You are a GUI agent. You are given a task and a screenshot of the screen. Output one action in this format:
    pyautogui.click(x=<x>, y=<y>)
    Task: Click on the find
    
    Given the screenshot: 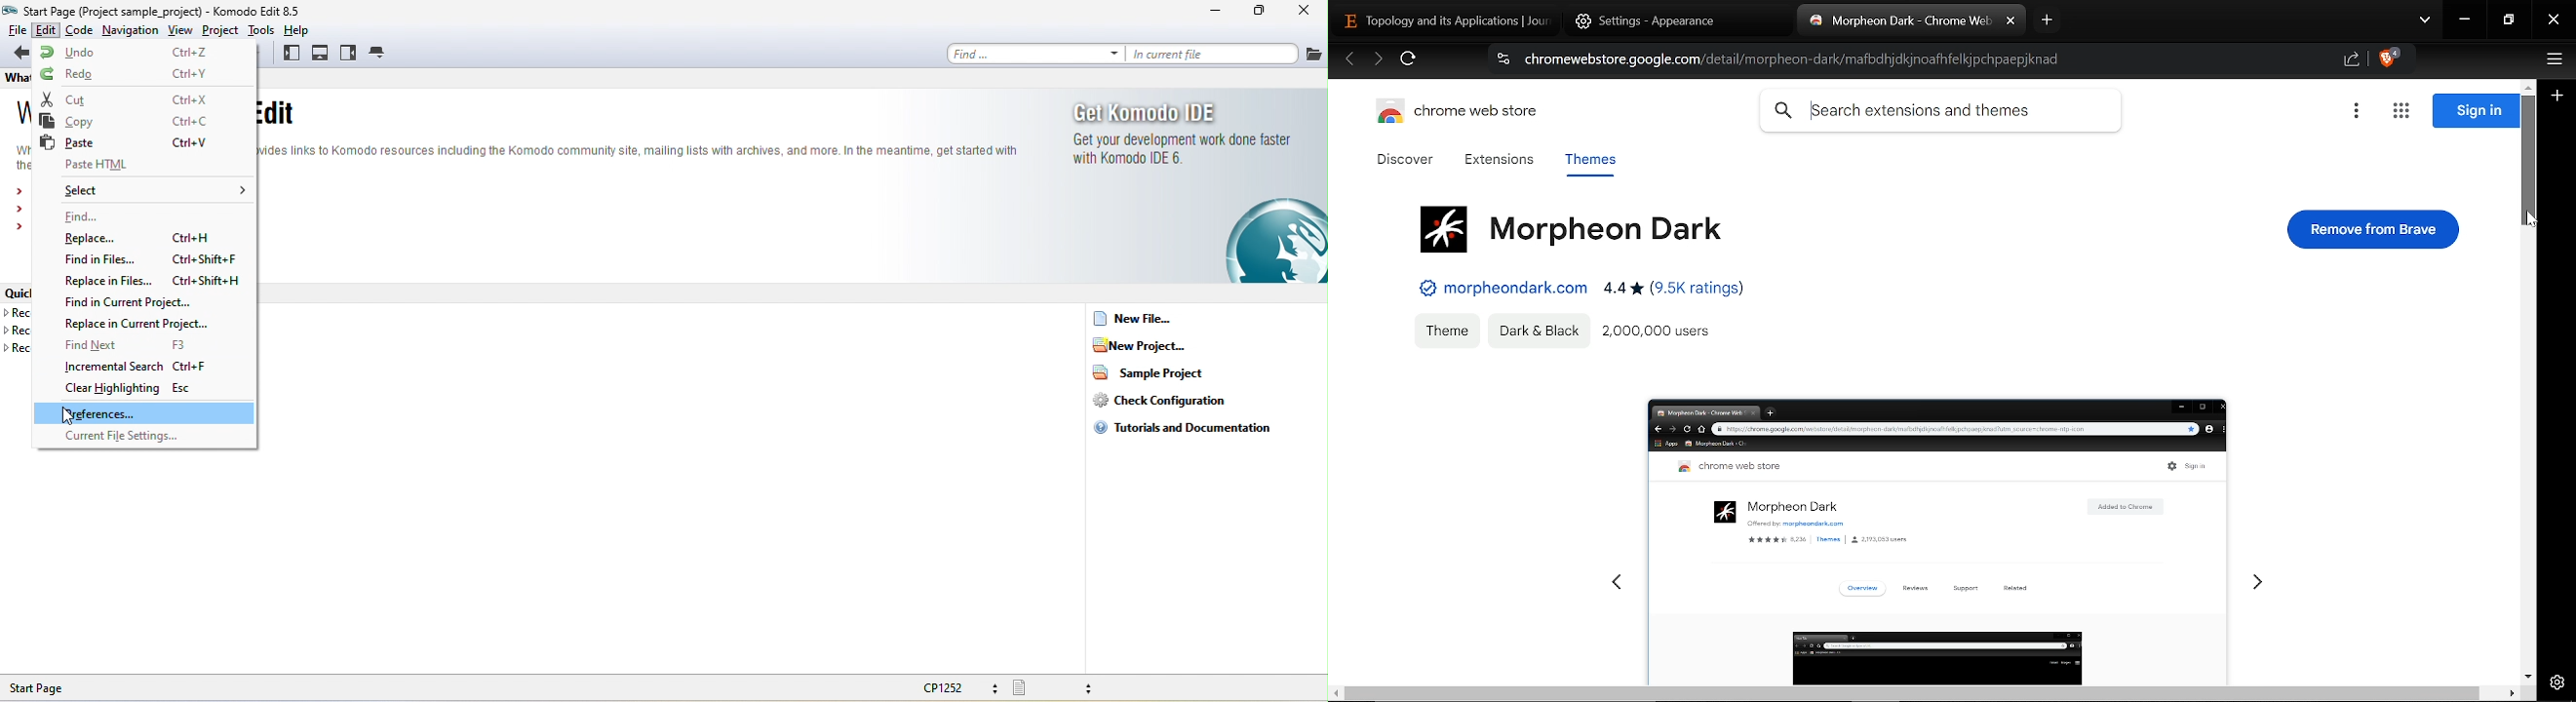 What is the action you would take?
    pyautogui.click(x=1036, y=53)
    